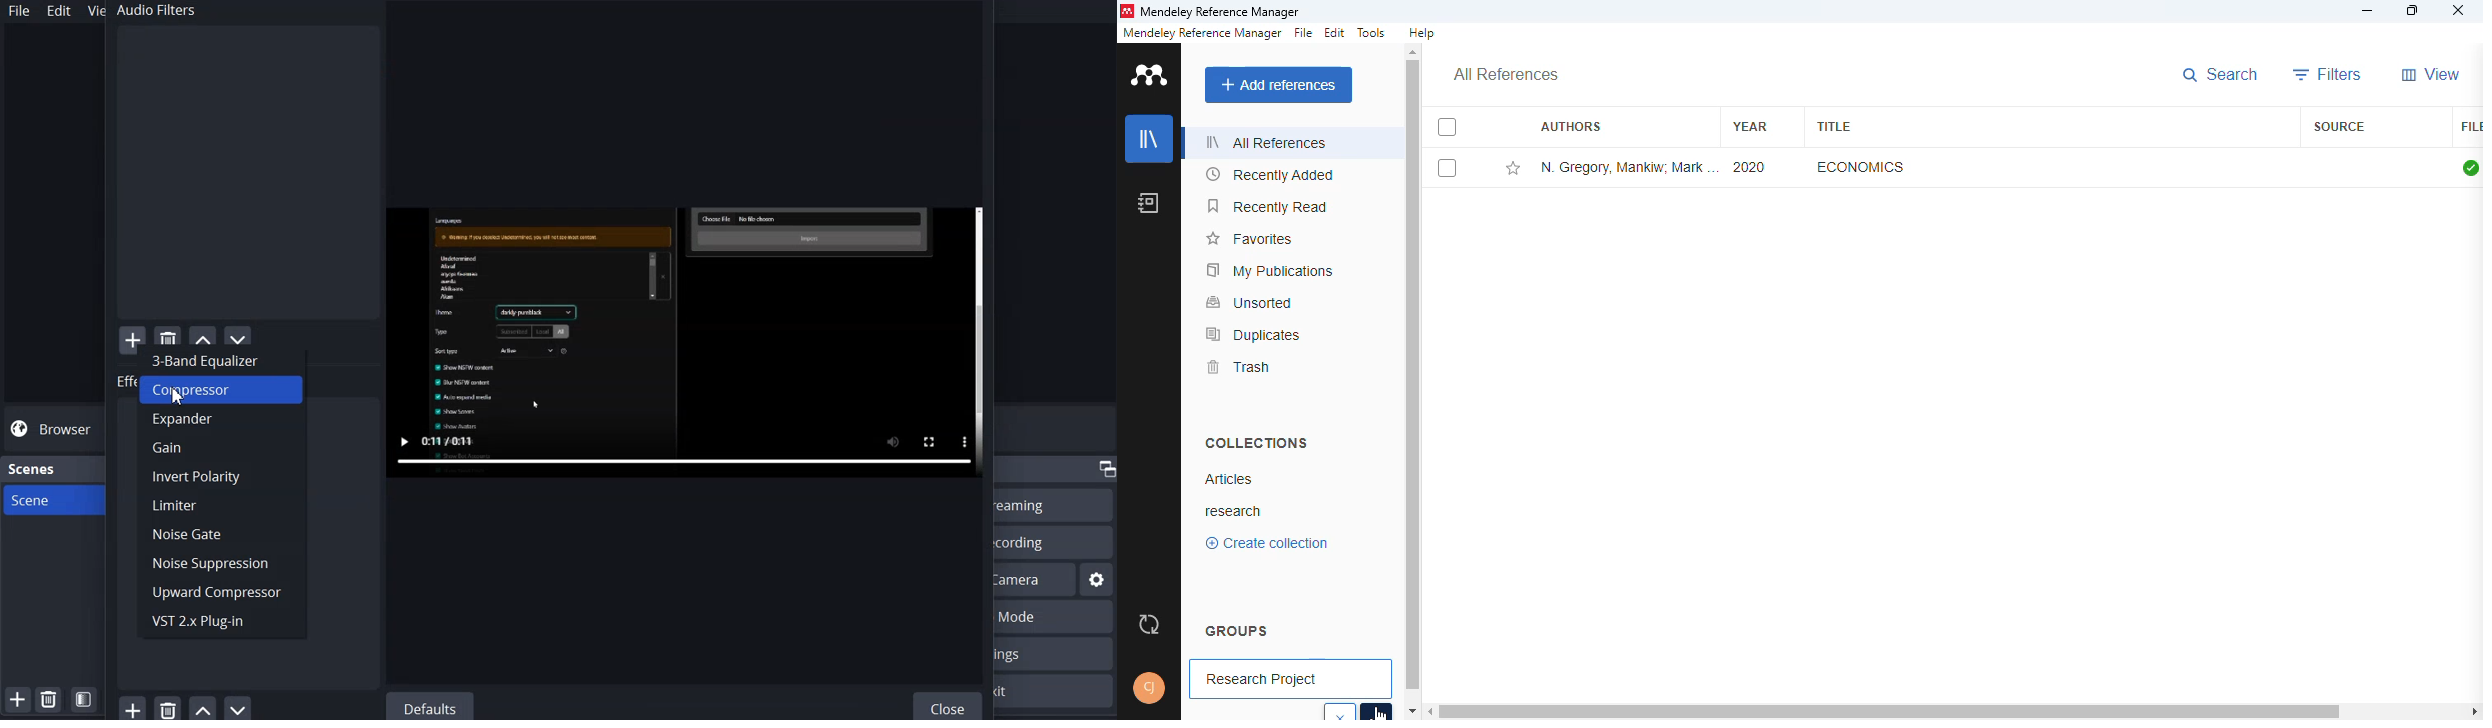  Describe the element at coordinates (92, 10) in the screenshot. I see `View` at that location.